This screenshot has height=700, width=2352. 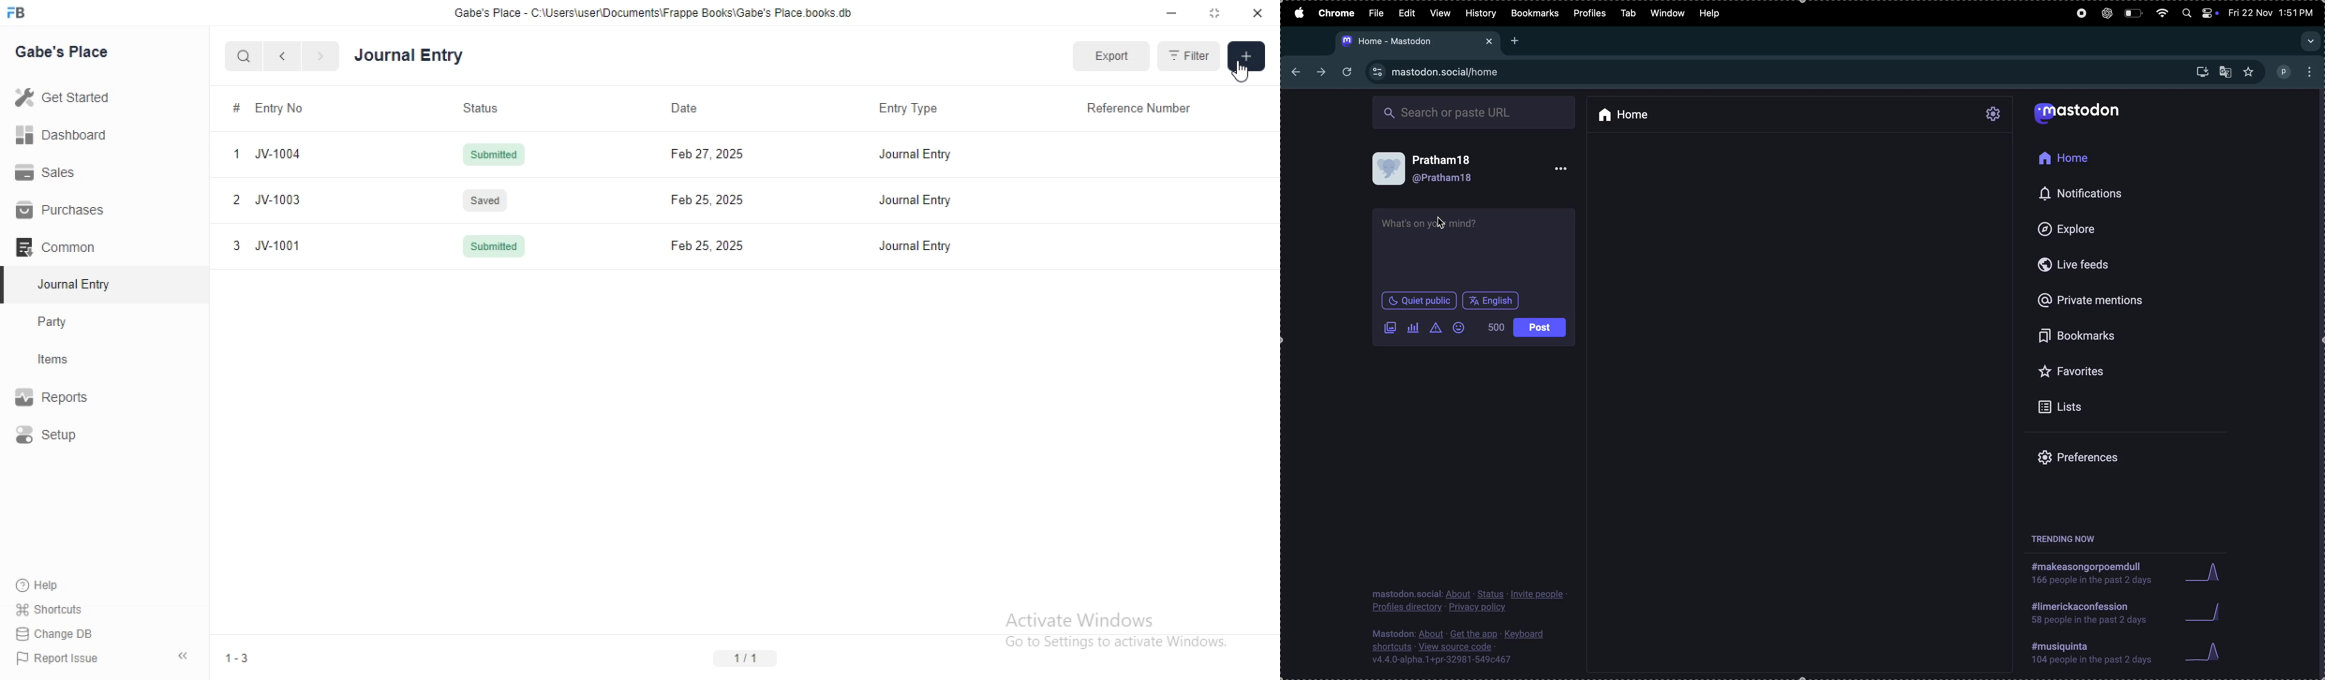 I want to click on 3 v-1001 Submited. Feb25, 2025 Journal Entry, so click(x=739, y=245).